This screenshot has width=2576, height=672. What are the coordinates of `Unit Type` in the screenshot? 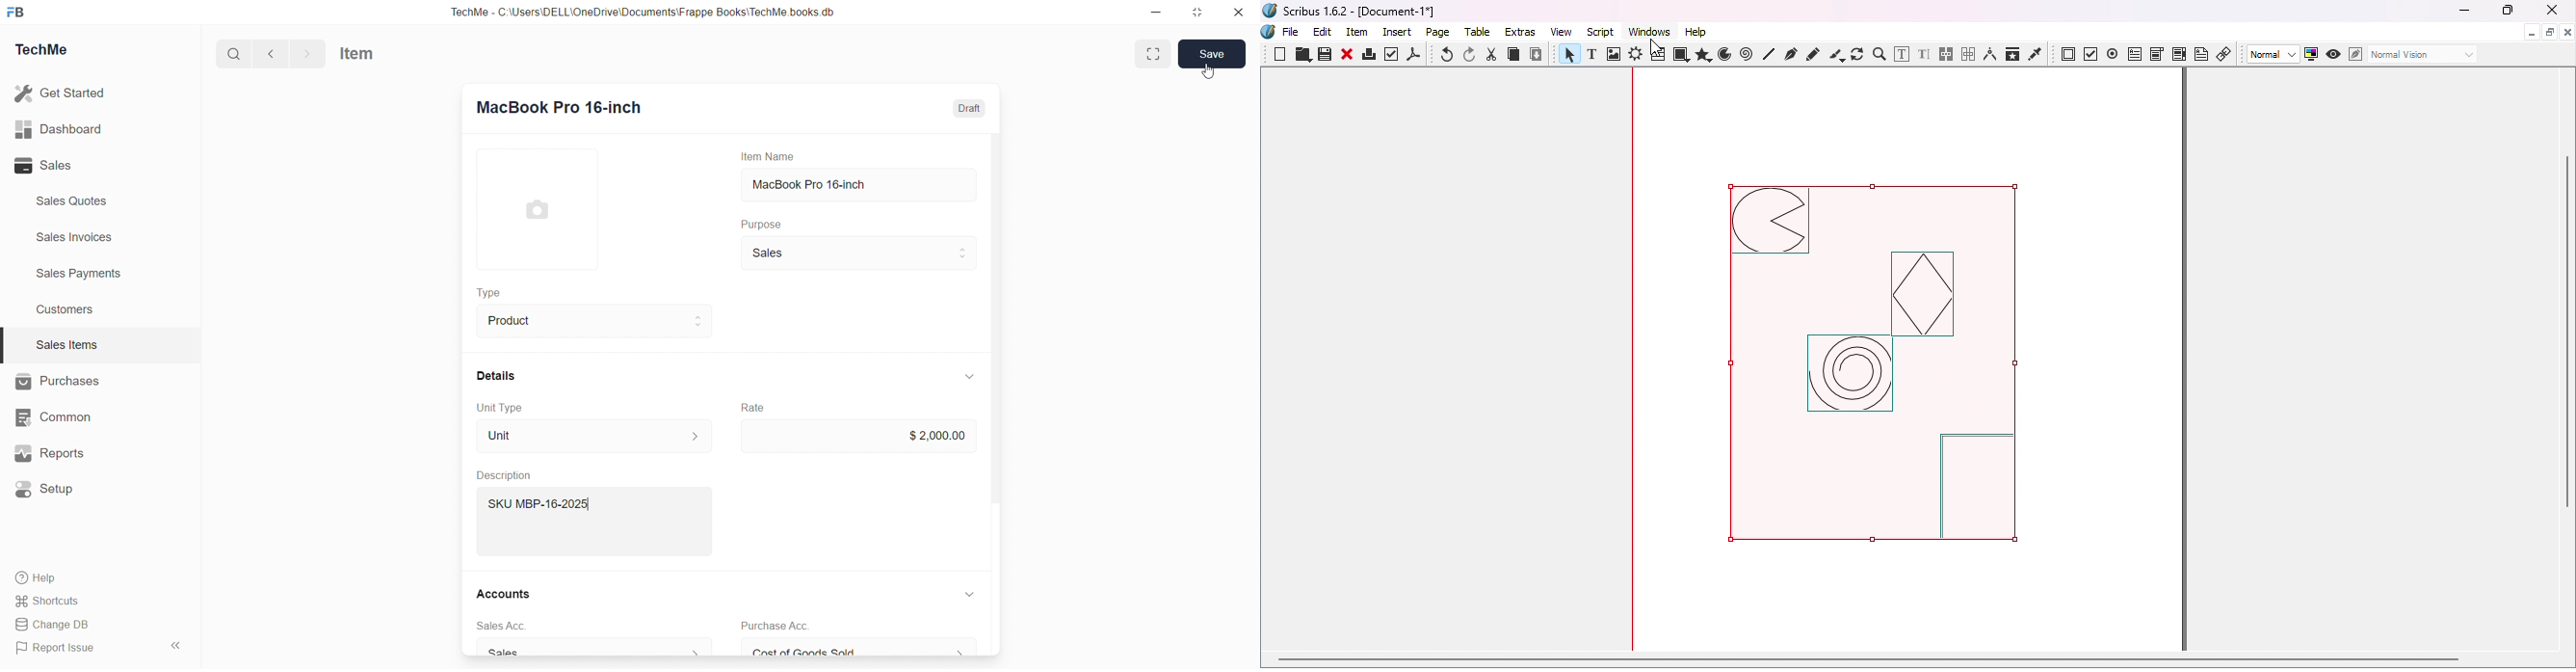 It's located at (500, 409).